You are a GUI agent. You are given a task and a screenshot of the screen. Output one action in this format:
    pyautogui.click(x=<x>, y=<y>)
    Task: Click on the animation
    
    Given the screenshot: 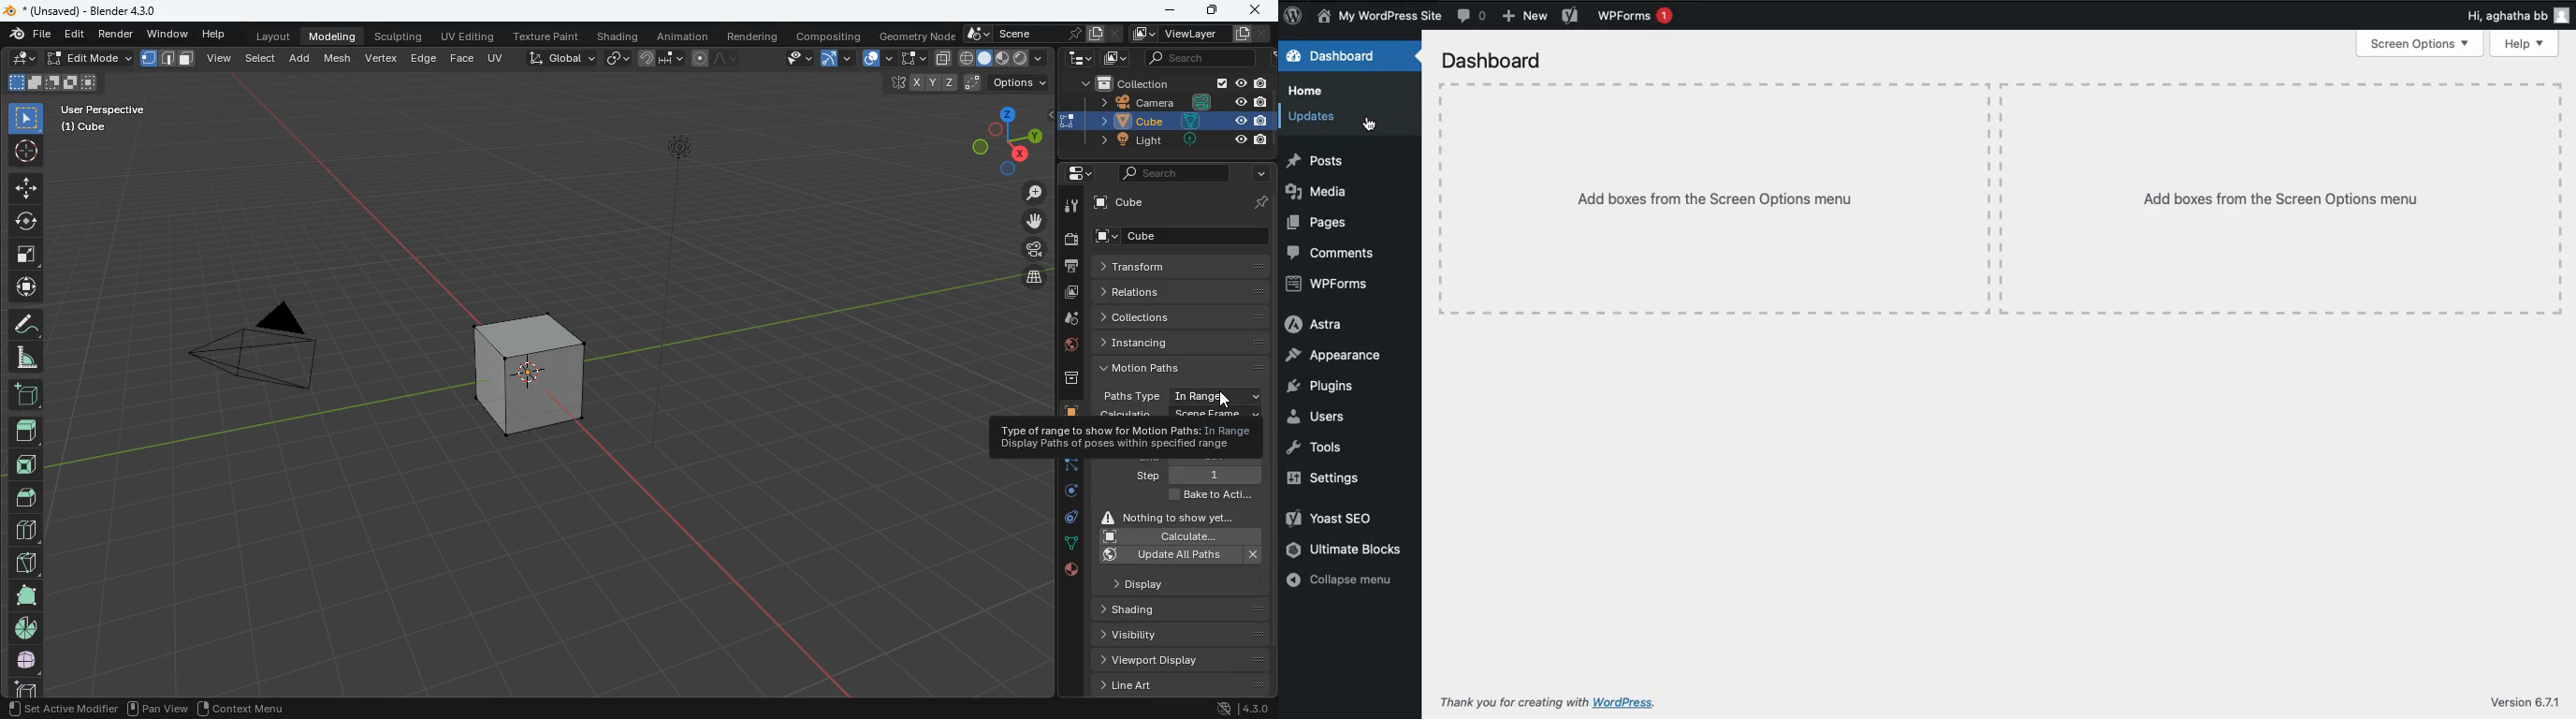 What is the action you would take?
    pyautogui.click(x=686, y=37)
    